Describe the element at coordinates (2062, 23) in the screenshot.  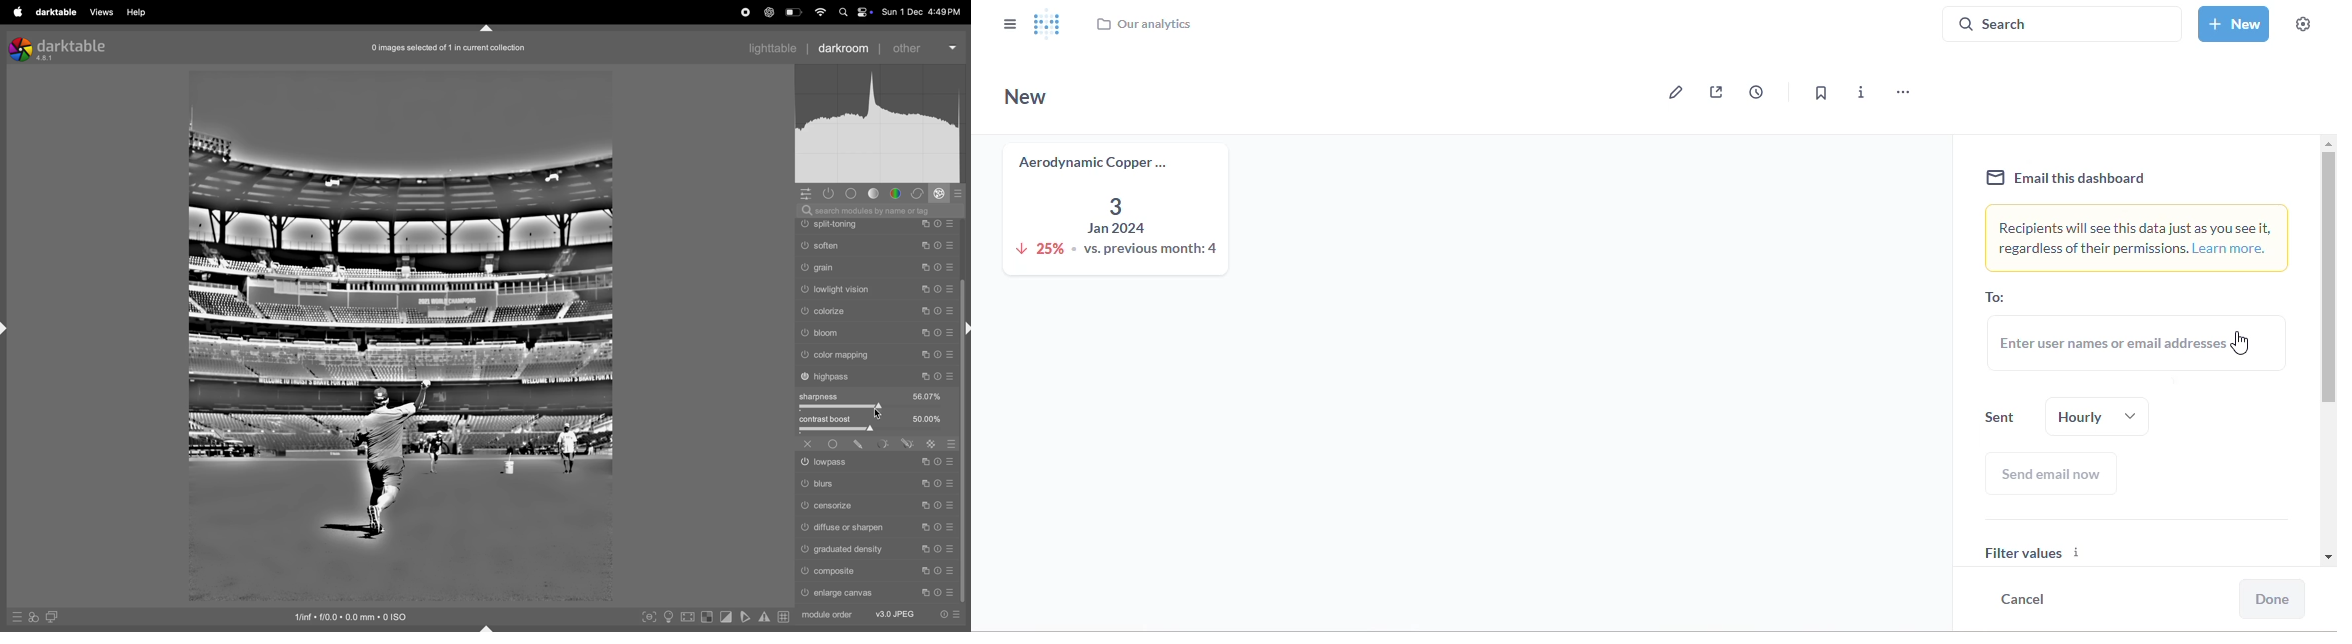
I see `search` at that location.